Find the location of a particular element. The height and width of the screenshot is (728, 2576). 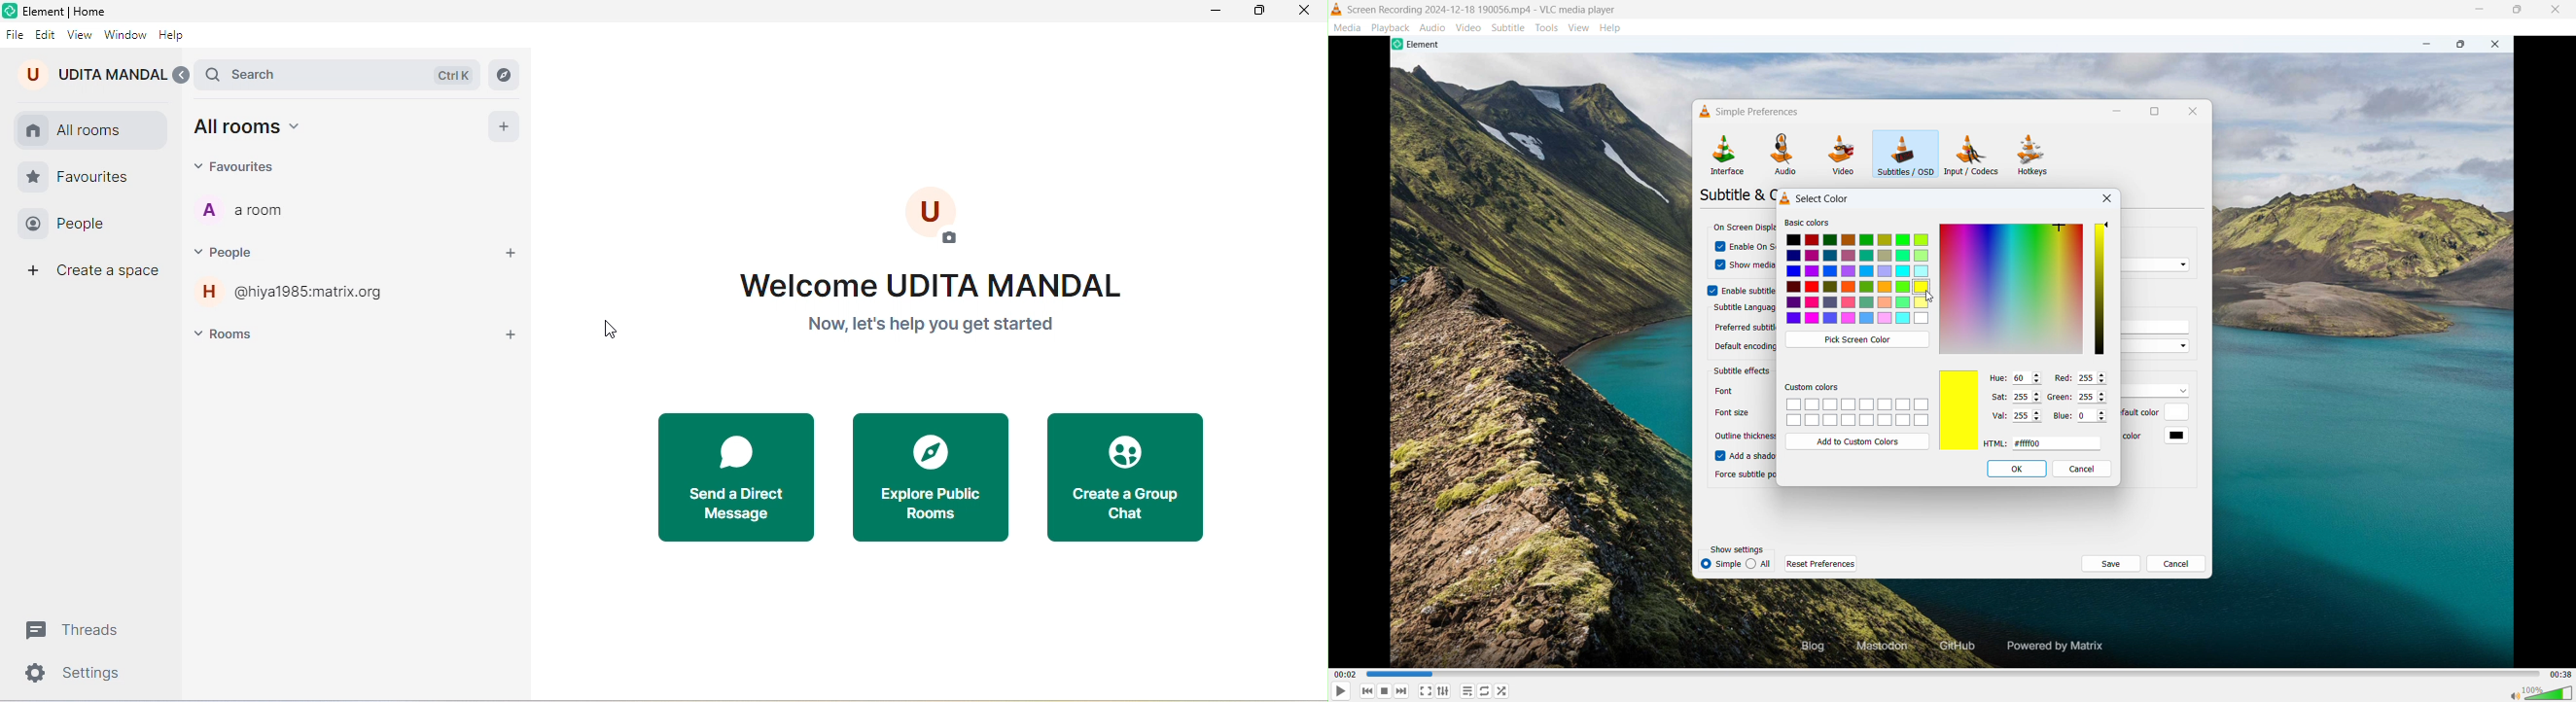

Interface  is located at coordinates (1727, 154).